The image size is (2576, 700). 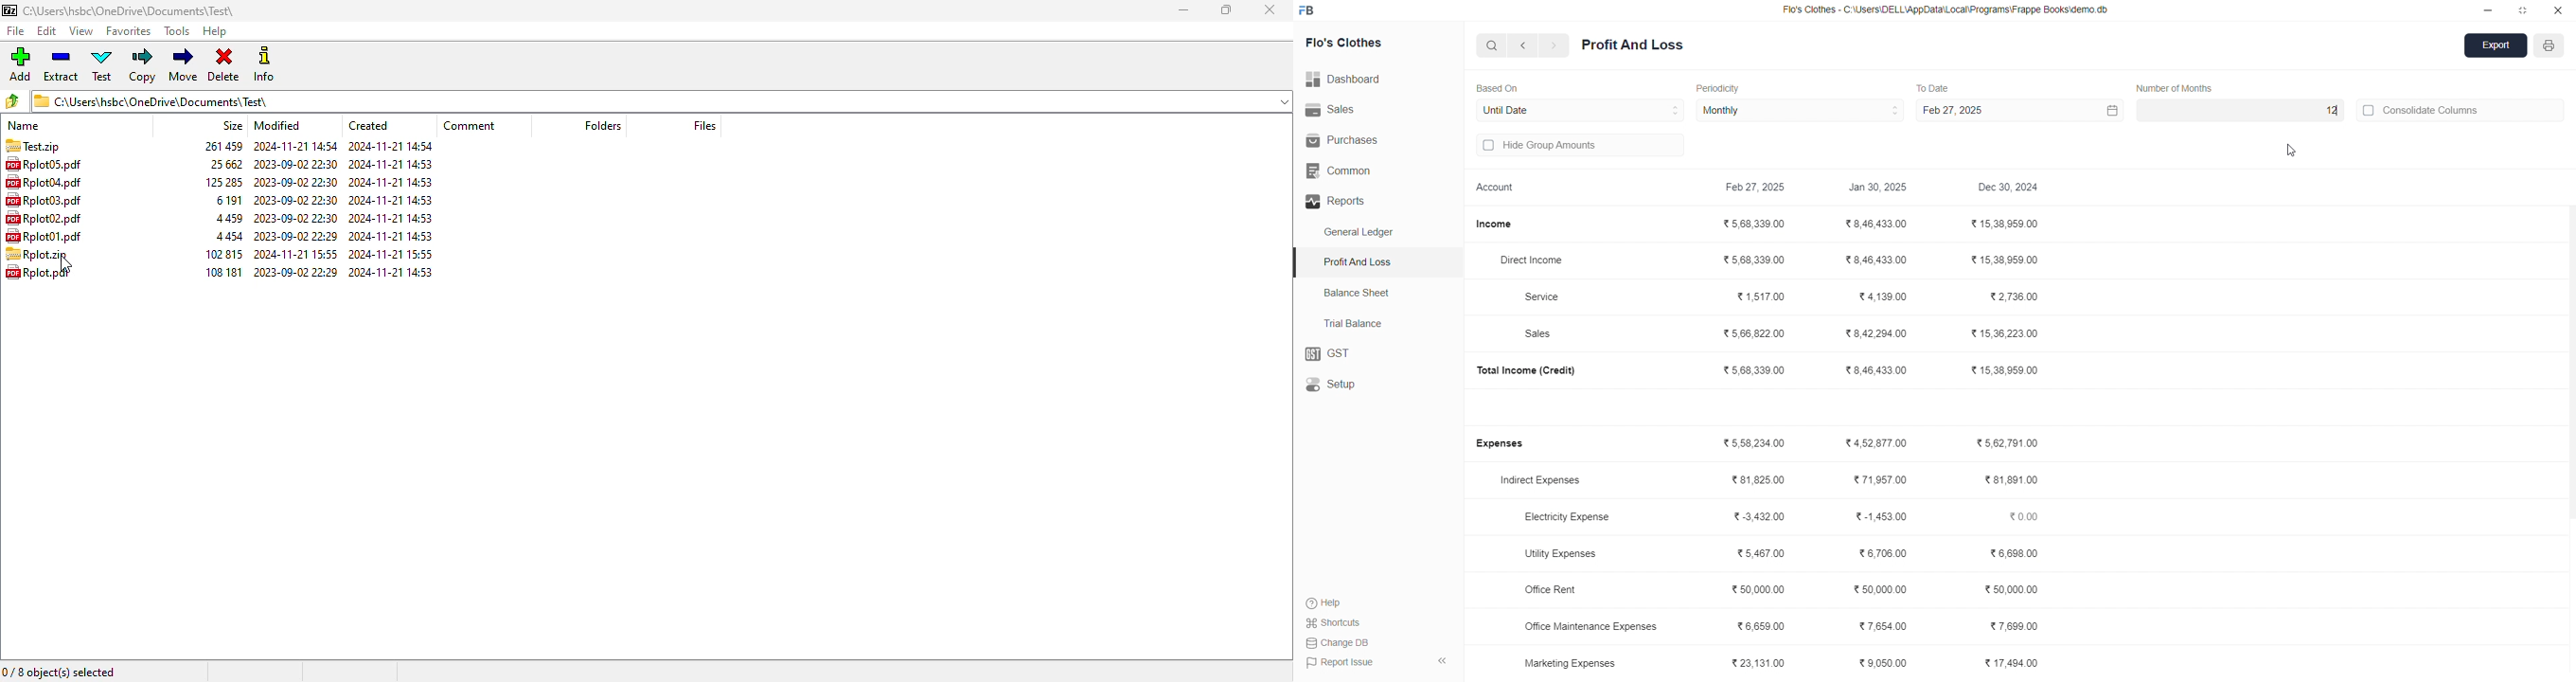 I want to click on PRINT, so click(x=2550, y=47).